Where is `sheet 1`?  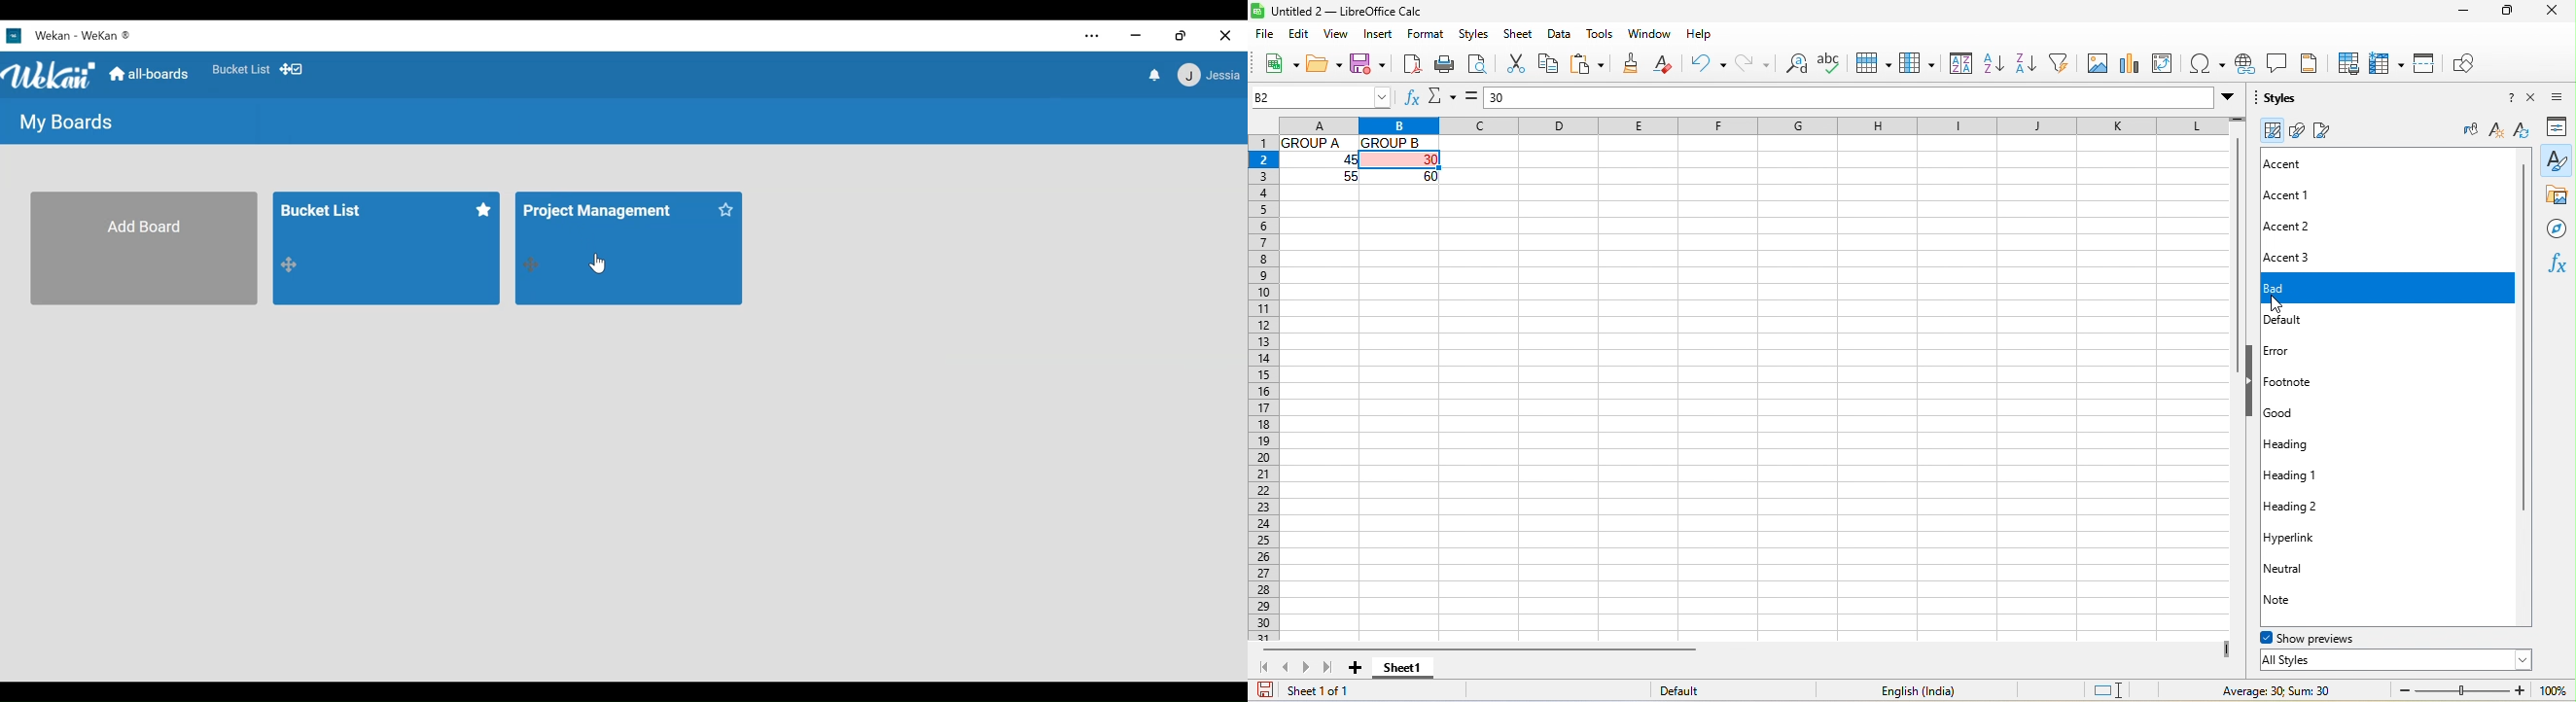 sheet 1 is located at coordinates (1409, 669).